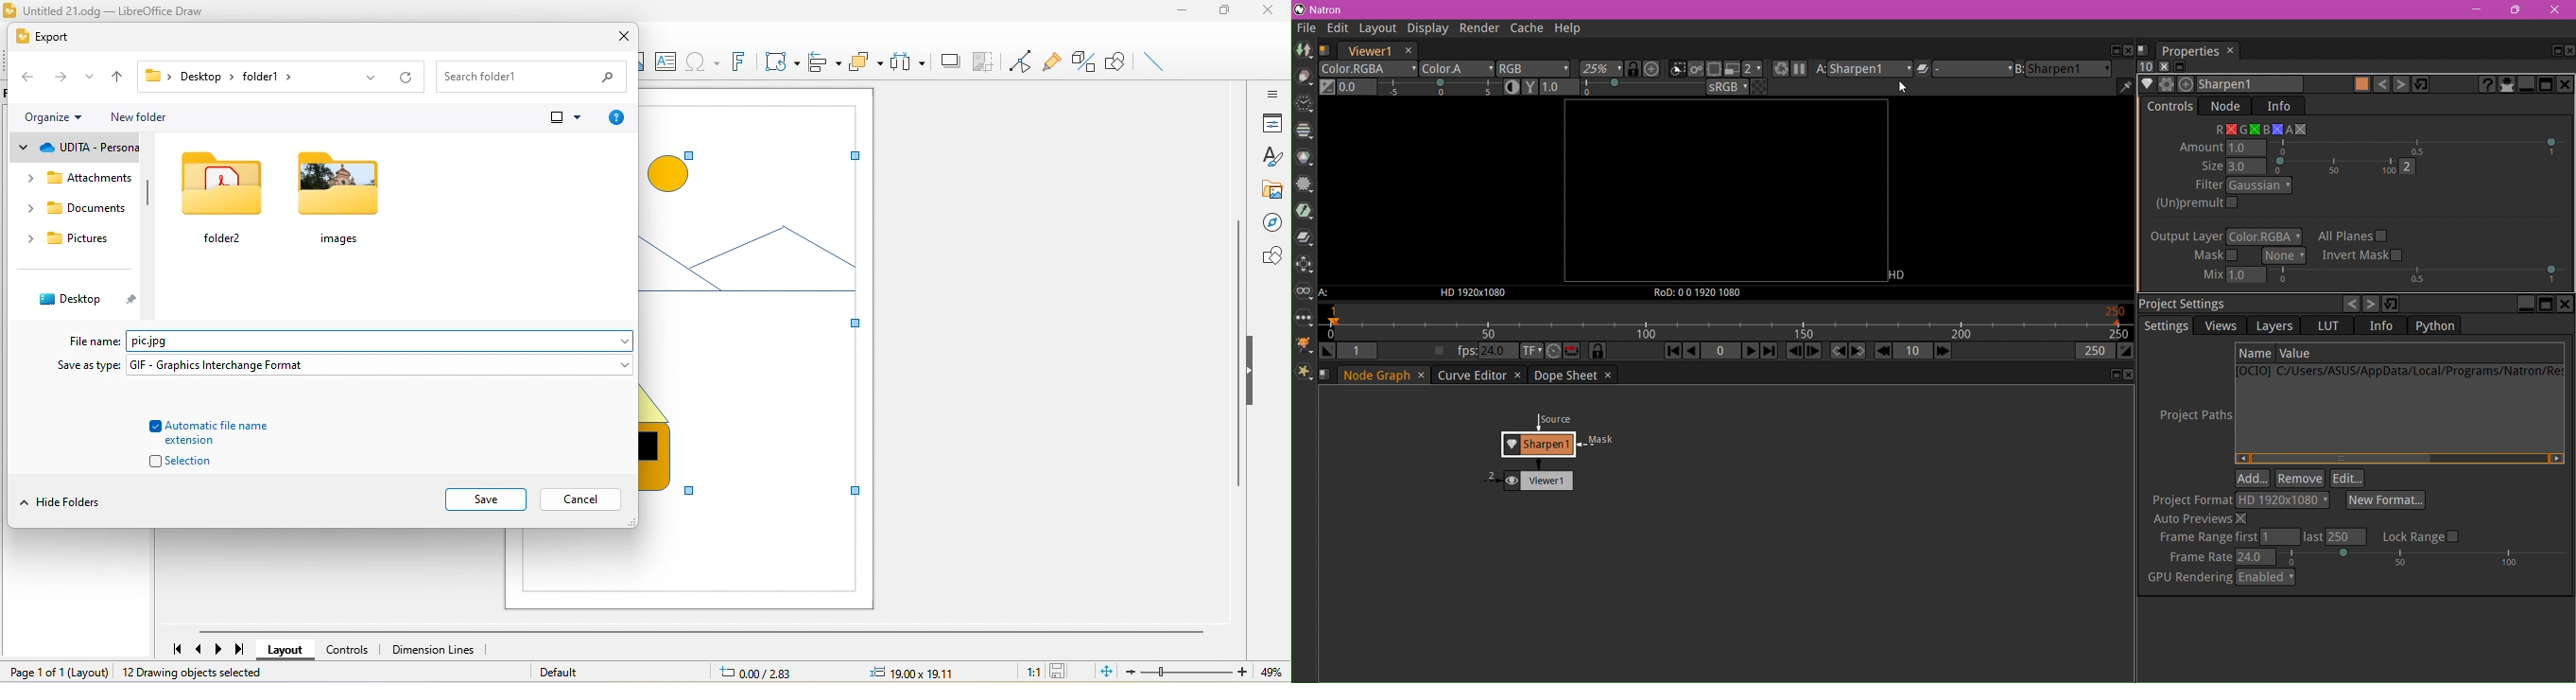 This screenshot has height=700, width=2576. Describe the element at coordinates (846, 673) in the screenshot. I see `cursor and object position changed (0.00/2.83  1900x19.11))` at that location.